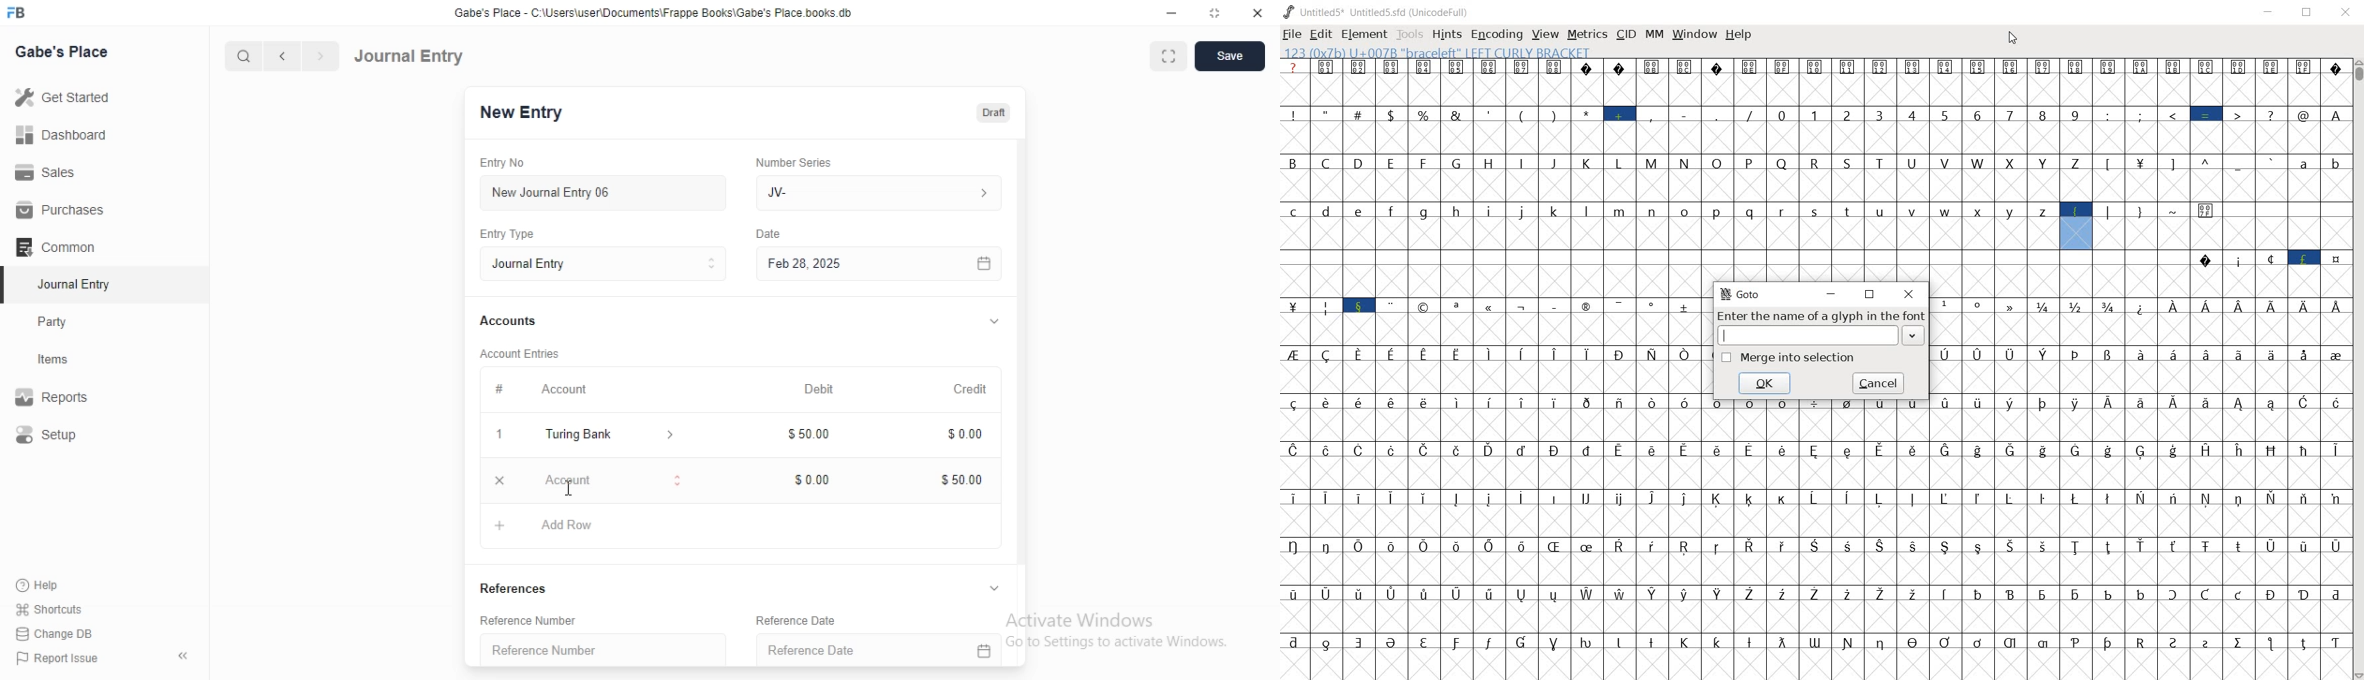 The image size is (2380, 700). Describe the element at coordinates (858, 651) in the screenshot. I see `Reference Date` at that location.